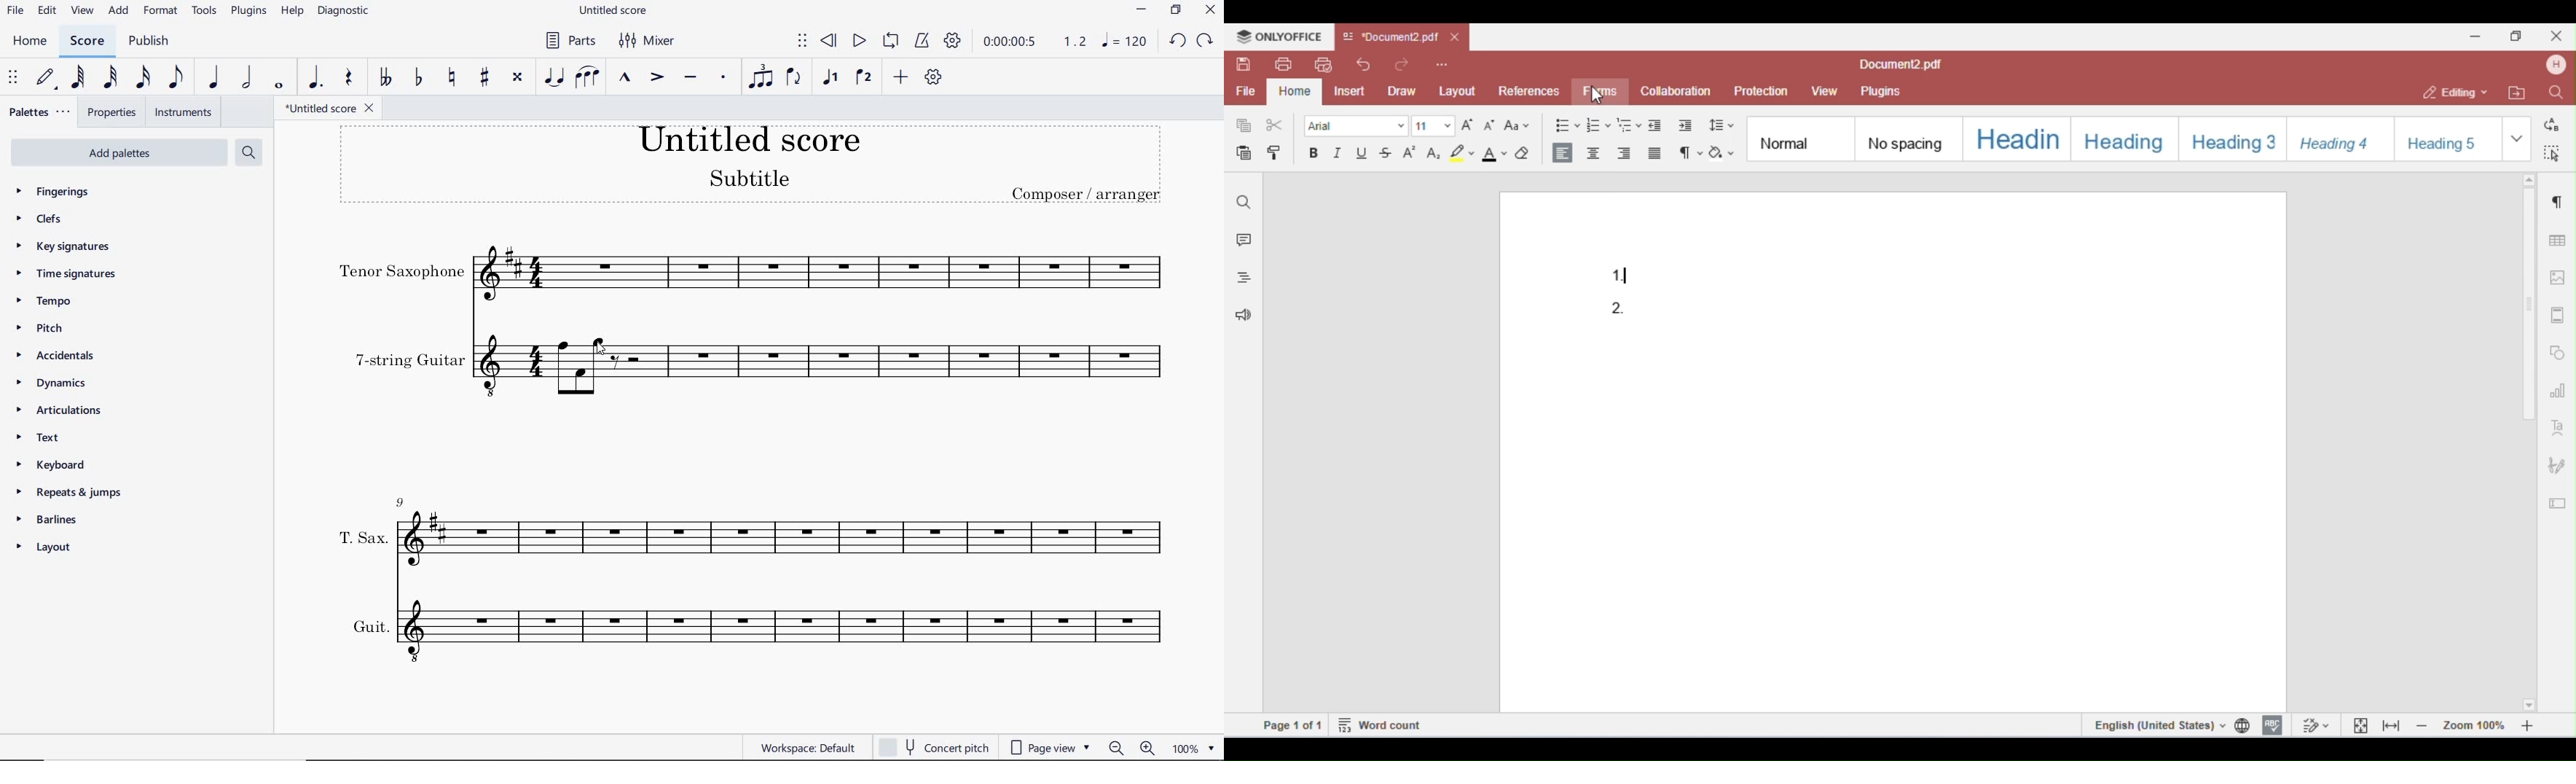 The height and width of the screenshot is (784, 2576). I want to click on KEYBOARD, so click(69, 465).